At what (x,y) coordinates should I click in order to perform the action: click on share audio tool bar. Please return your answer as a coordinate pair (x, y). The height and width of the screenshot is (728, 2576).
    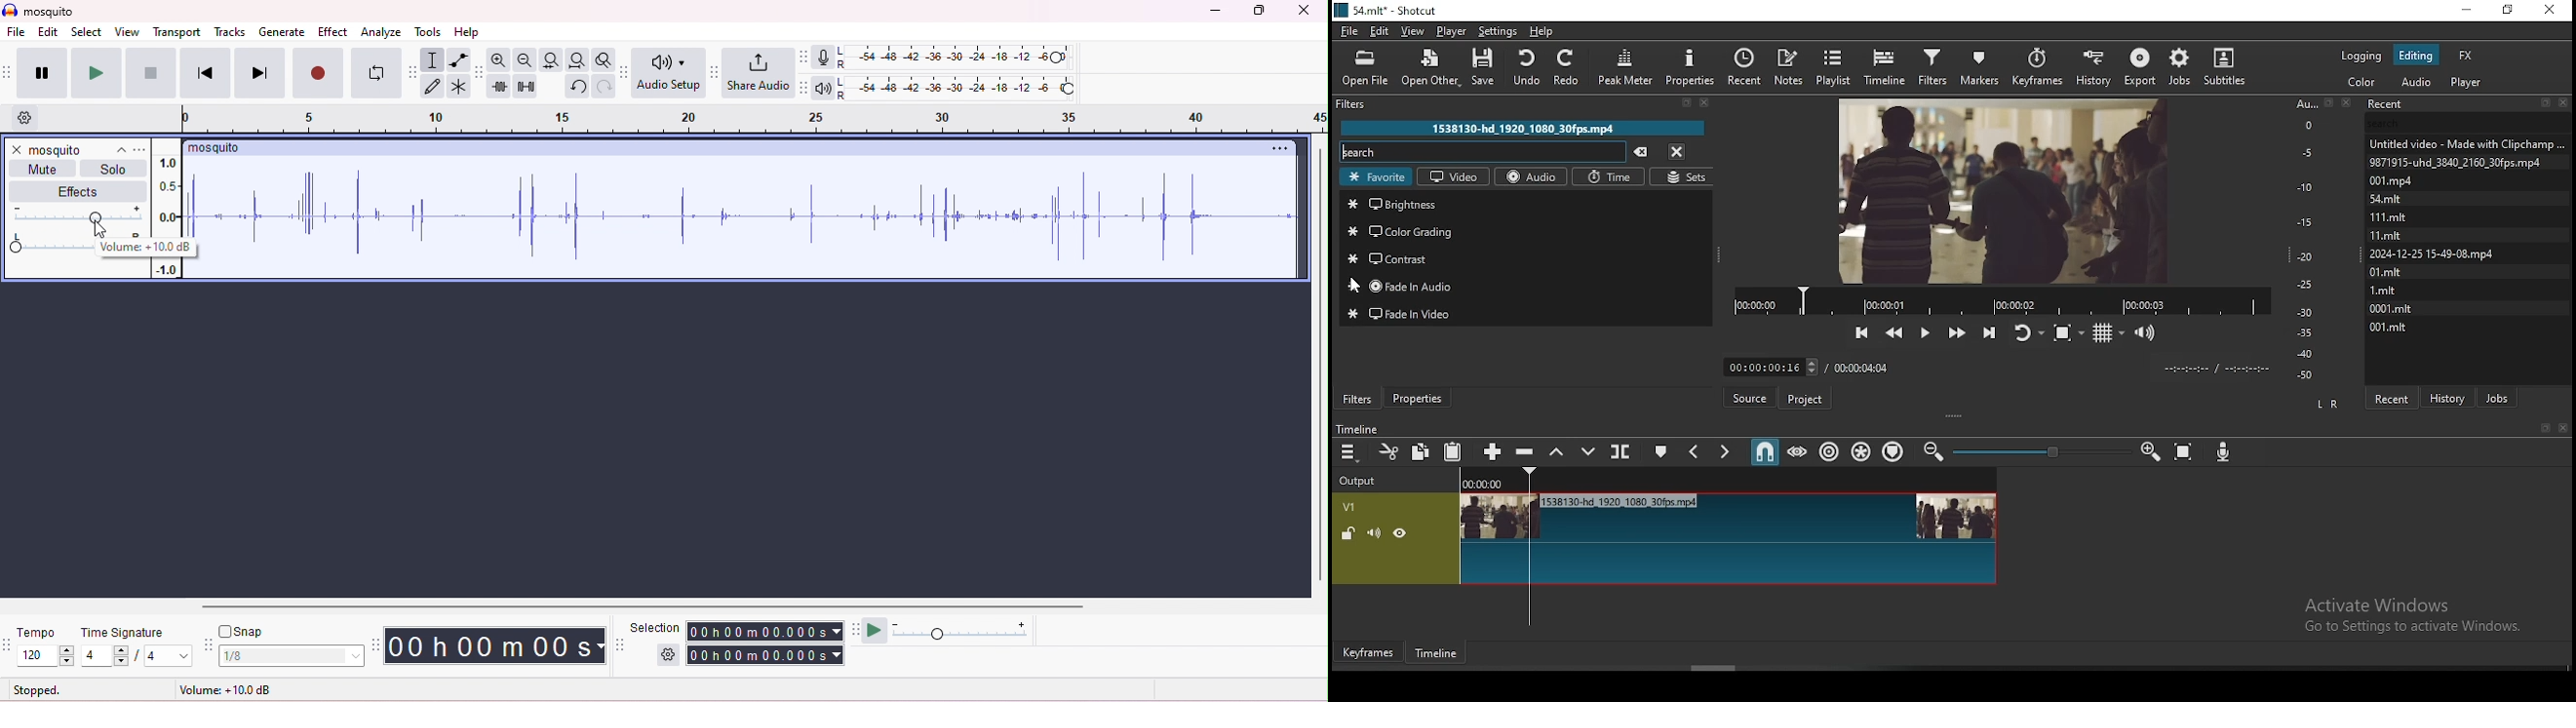
    Looking at the image, I should click on (714, 72).